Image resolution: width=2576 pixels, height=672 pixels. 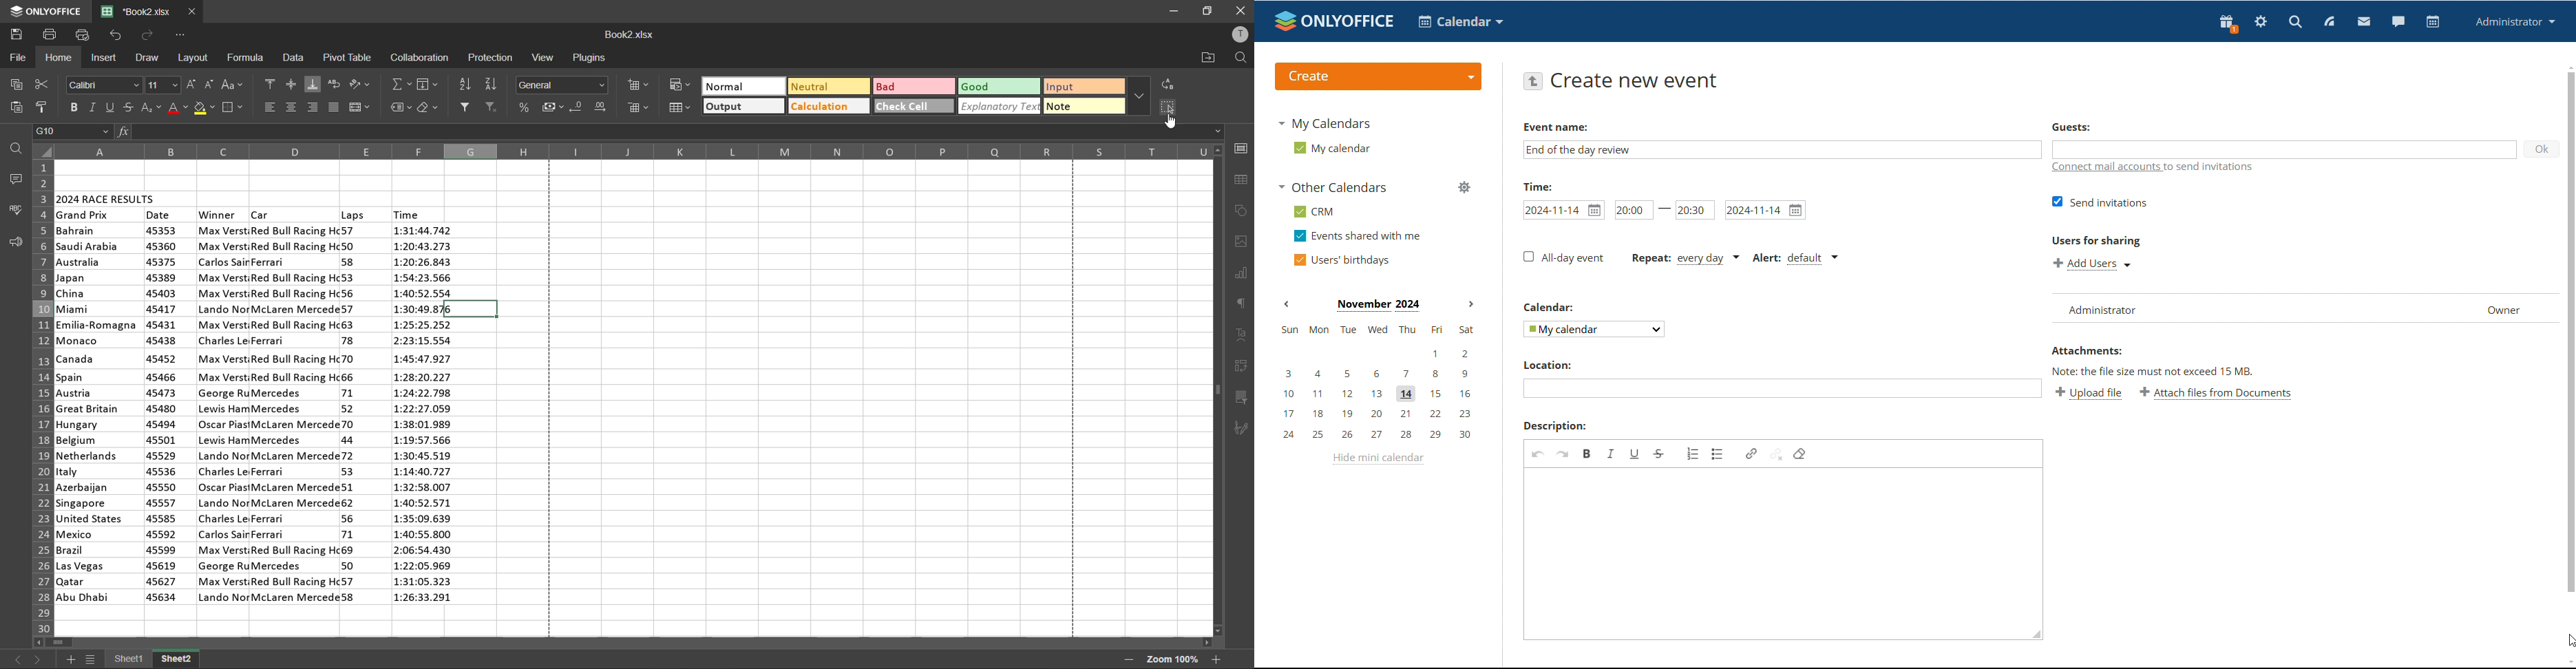 I want to click on insert/remove bulleted list, so click(x=1718, y=454).